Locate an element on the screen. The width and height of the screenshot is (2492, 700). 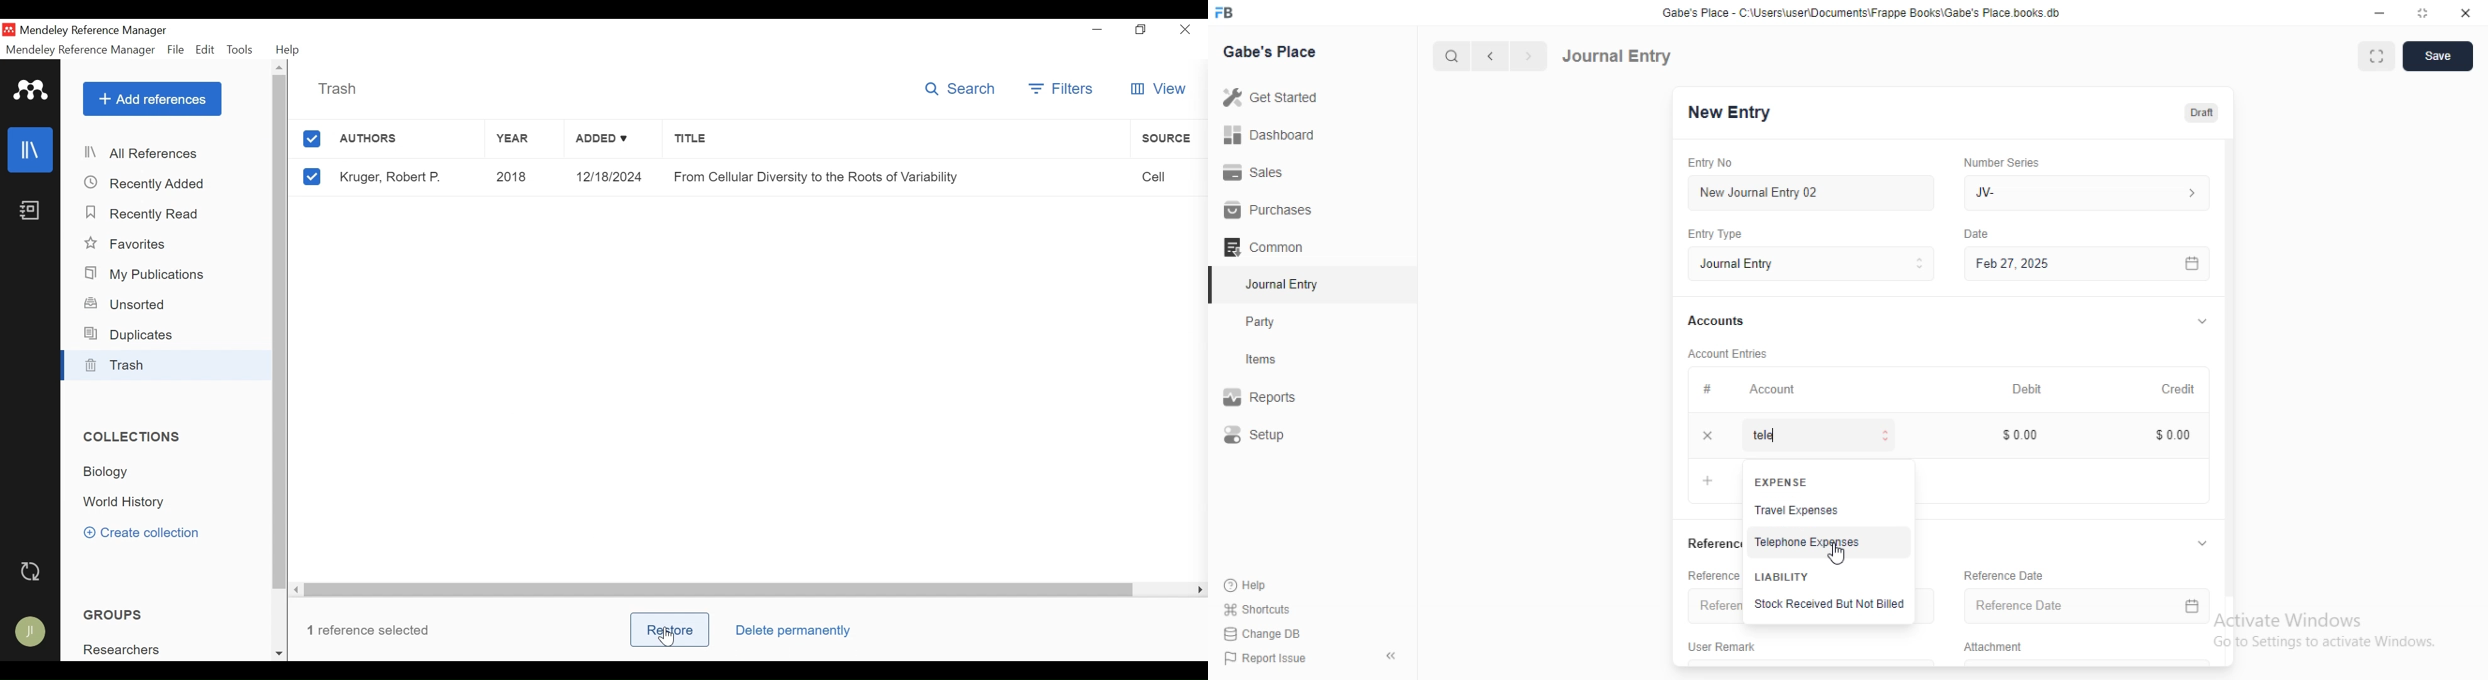
# is located at coordinates (1707, 388).